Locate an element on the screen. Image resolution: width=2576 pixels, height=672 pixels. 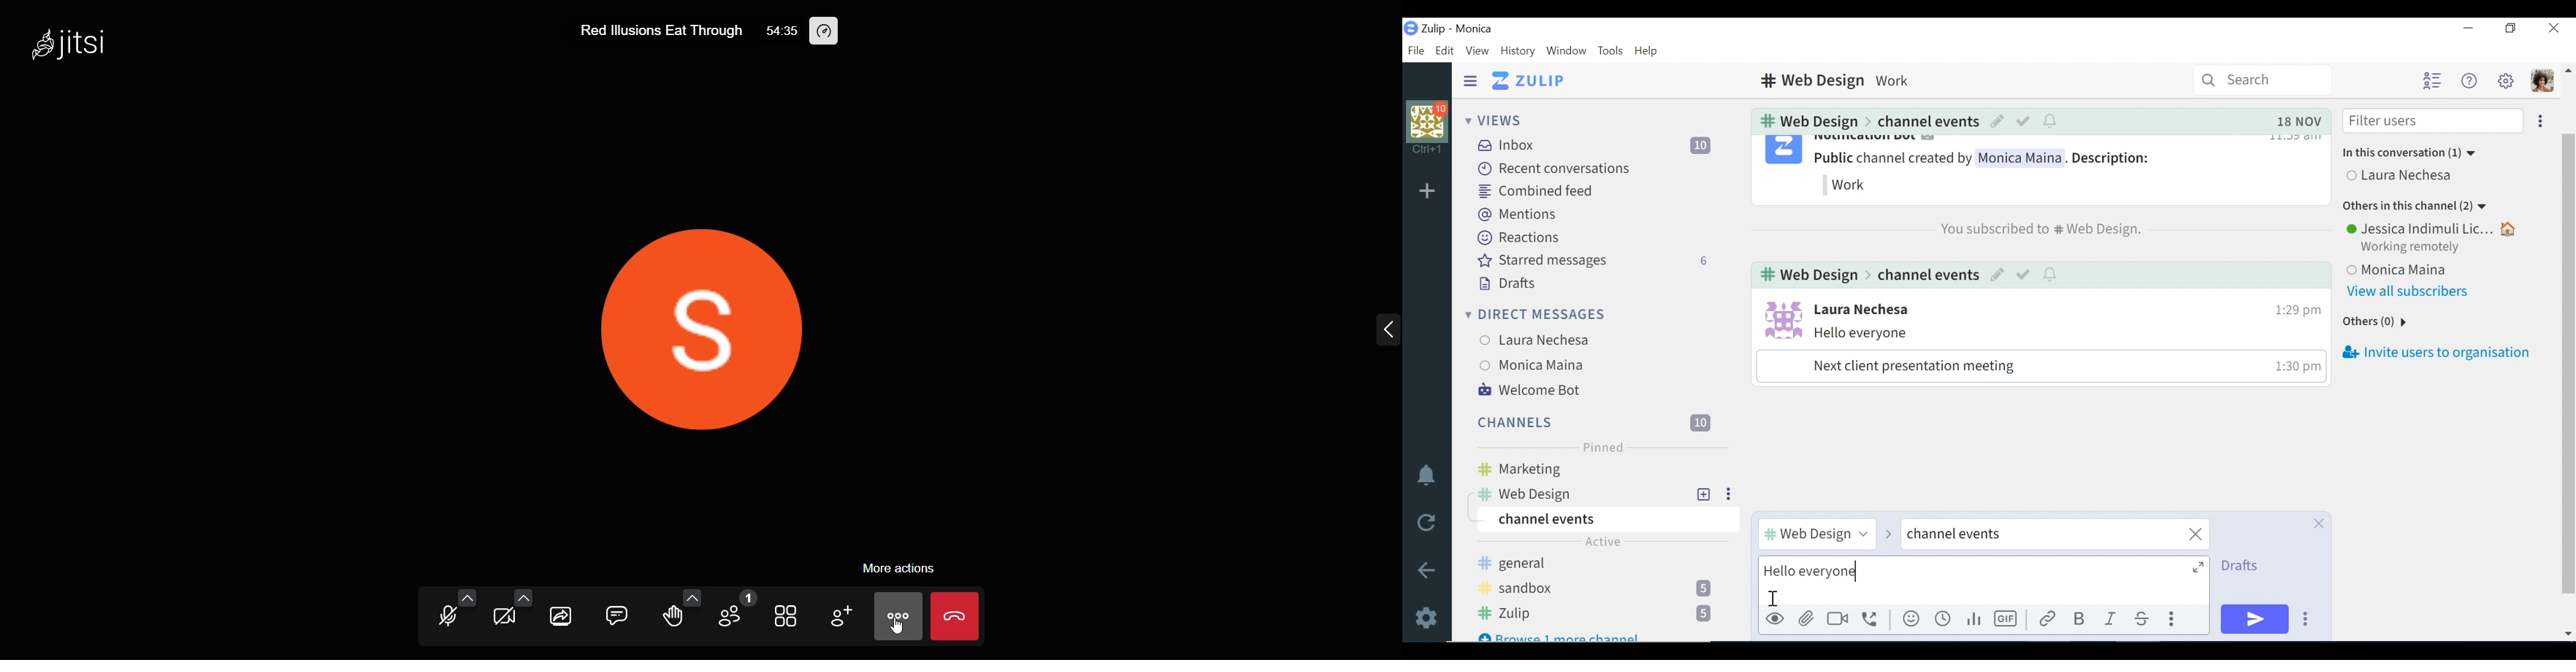
User is located at coordinates (1541, 366).